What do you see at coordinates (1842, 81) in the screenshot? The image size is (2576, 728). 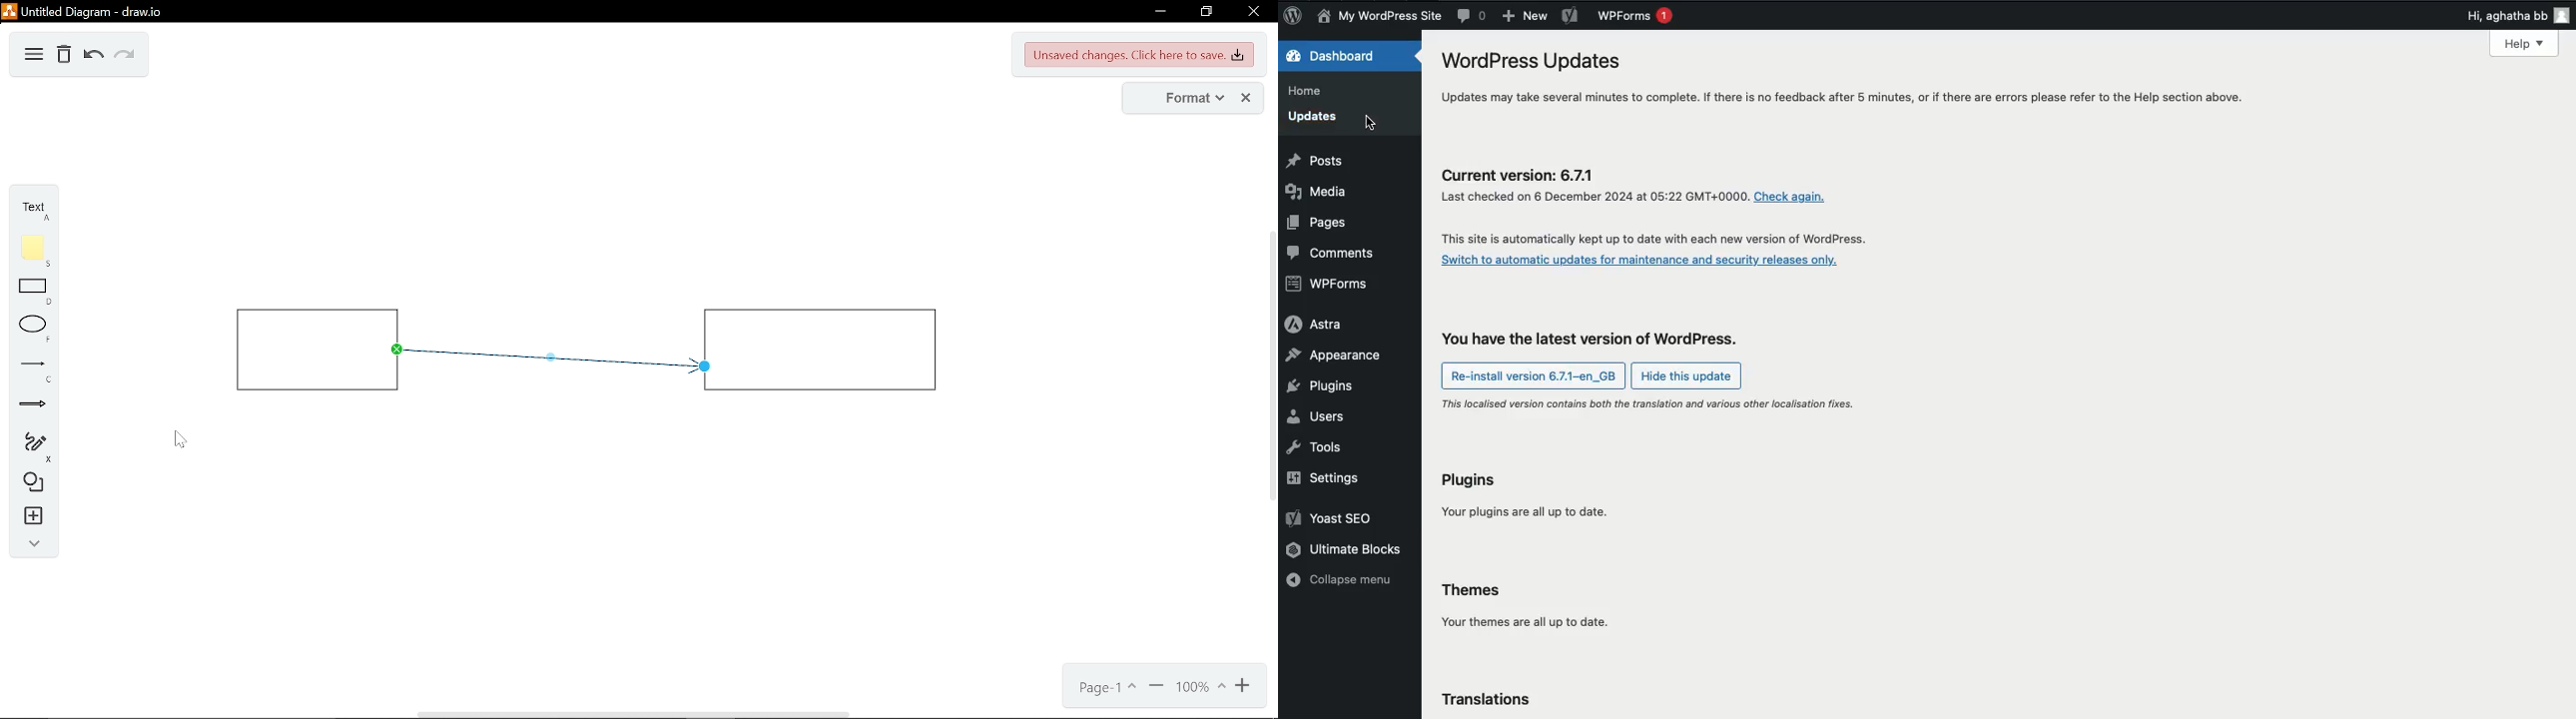 I see `WordPress updates` at bounding box center [1842, 81].